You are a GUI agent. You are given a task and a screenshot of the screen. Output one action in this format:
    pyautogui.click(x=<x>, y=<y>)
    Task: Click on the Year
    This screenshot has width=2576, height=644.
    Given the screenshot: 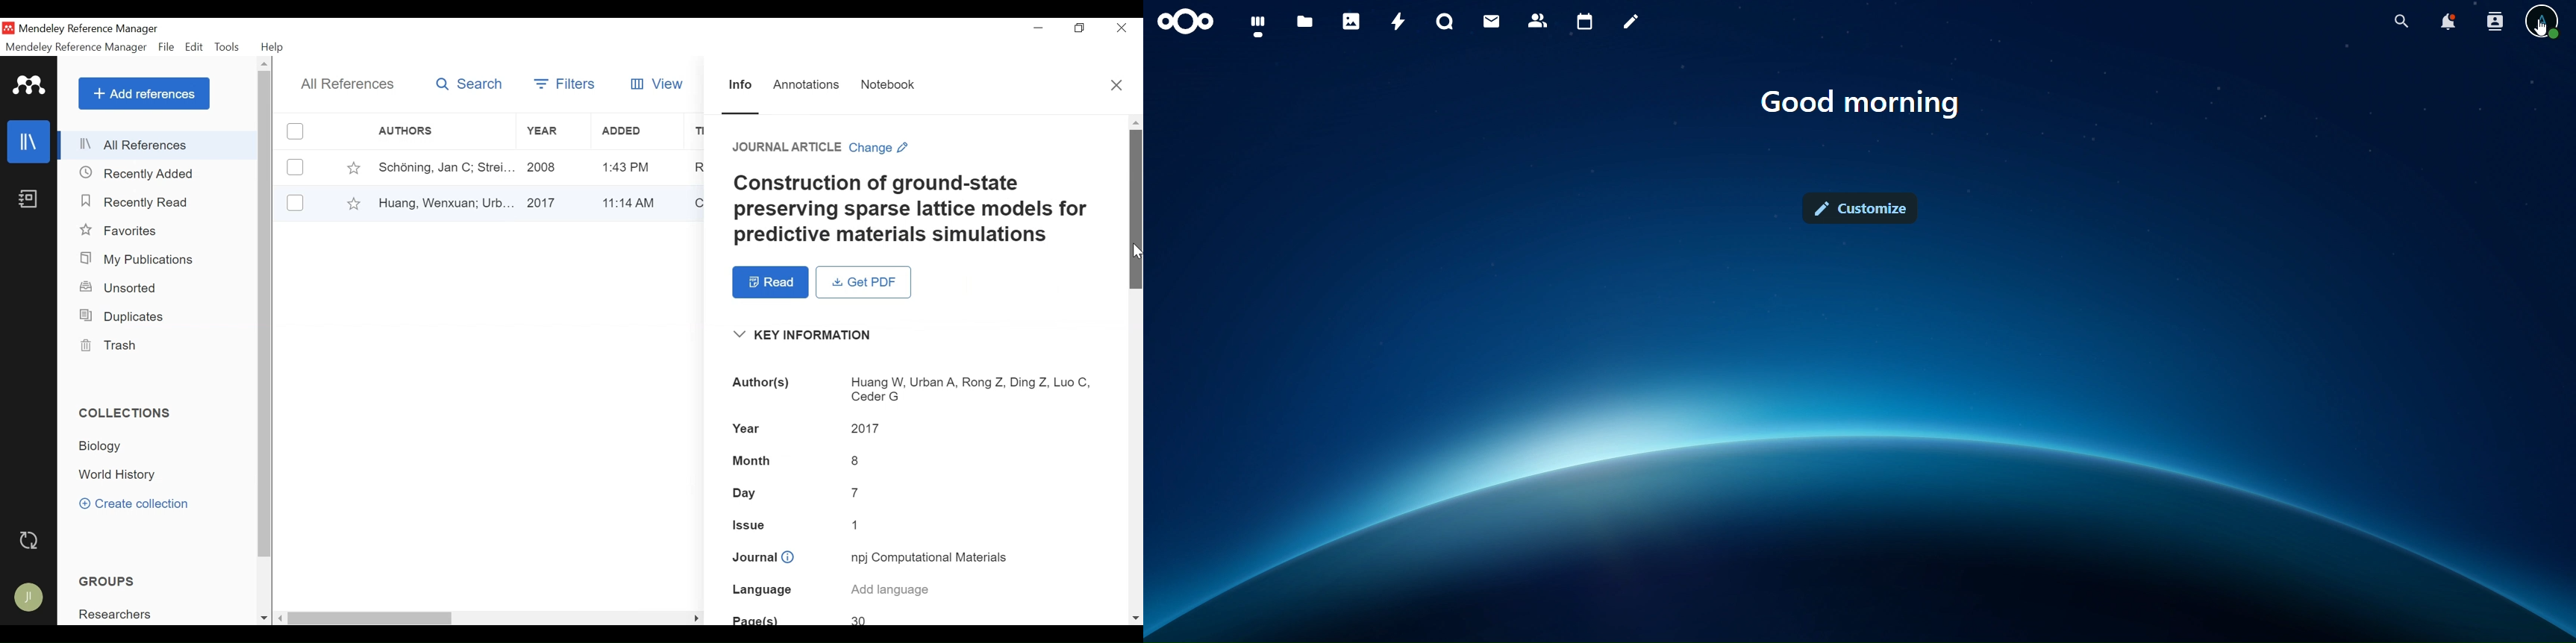 What is the action you would take?
    pyautogui.click(x=550, y=131)
    